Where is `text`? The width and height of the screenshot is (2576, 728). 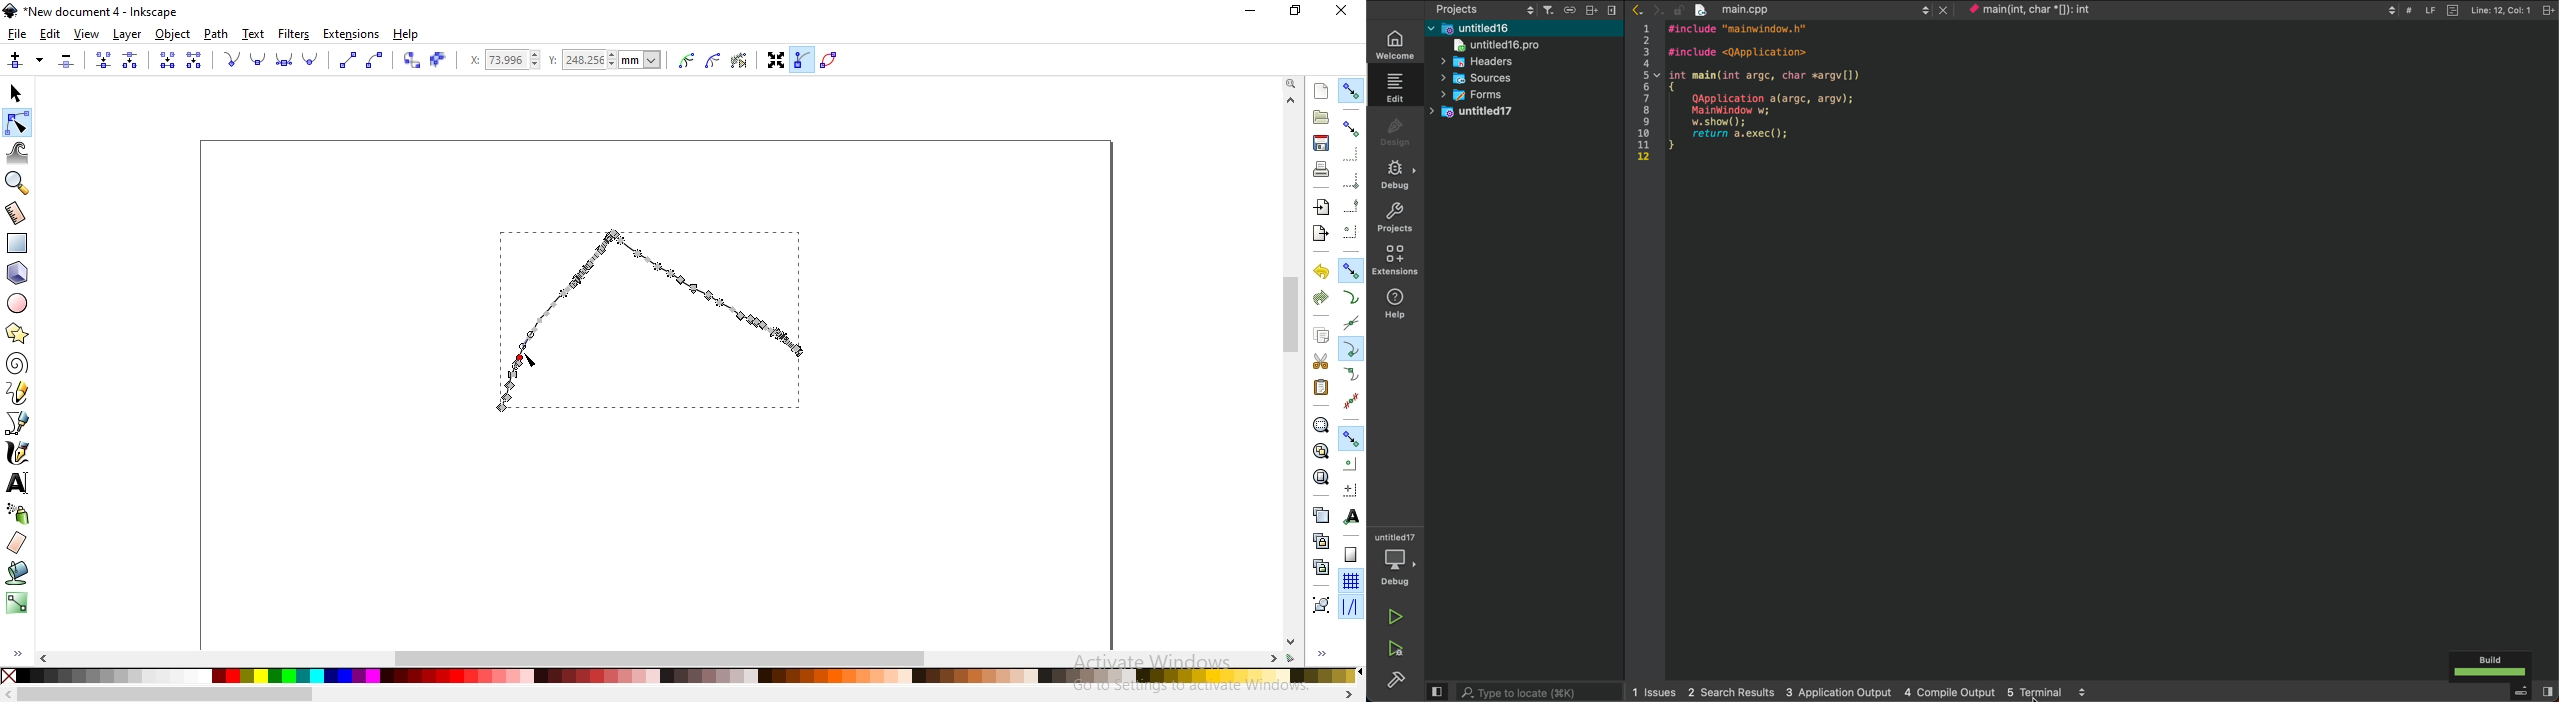
text is located at coordinates (254, 33).